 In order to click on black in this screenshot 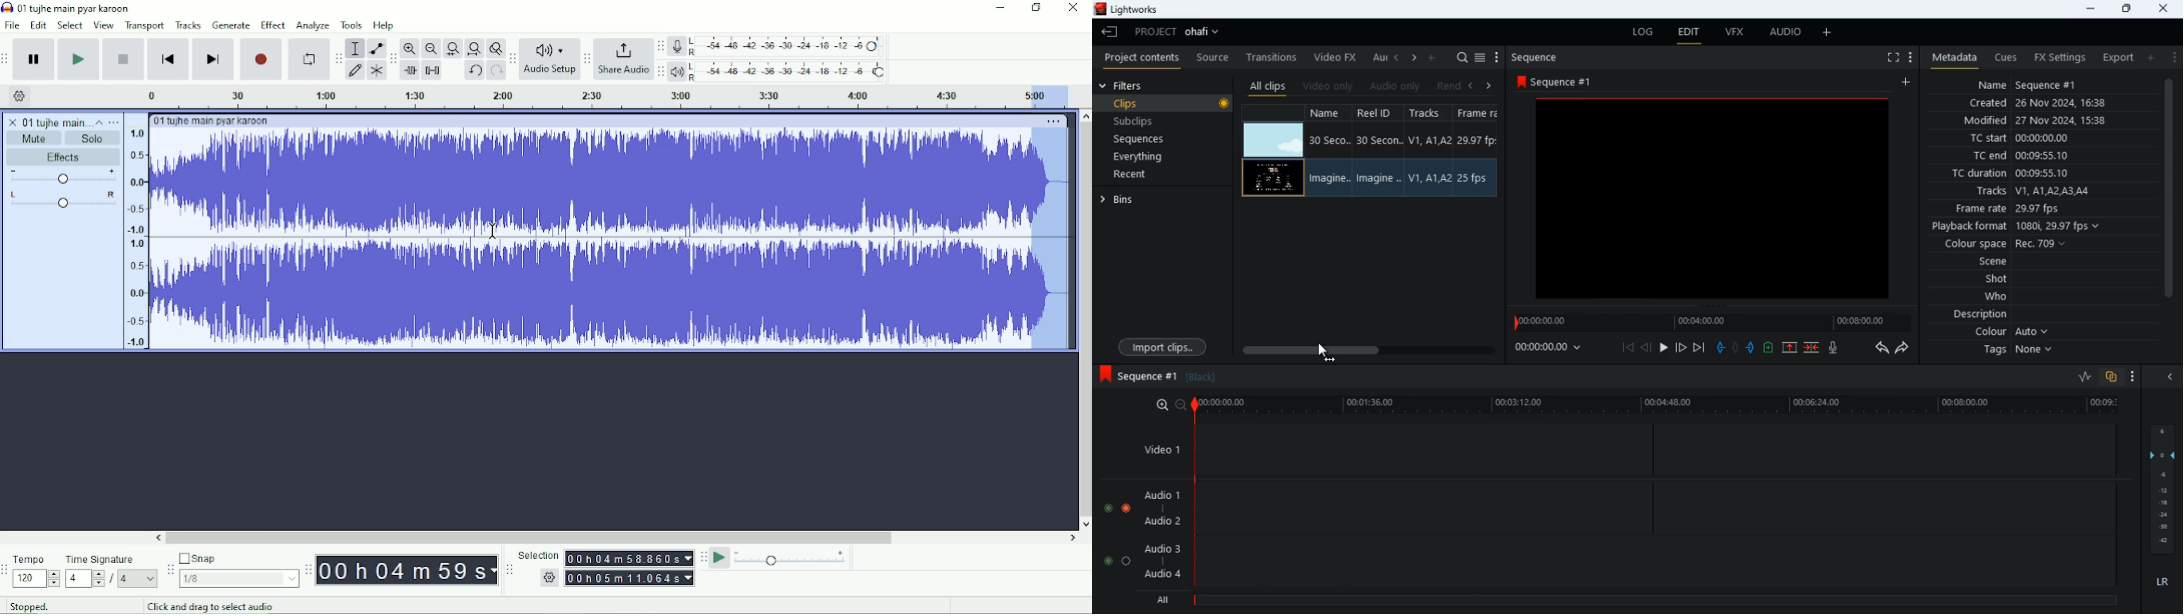, I will do `click(1201, 378)`.